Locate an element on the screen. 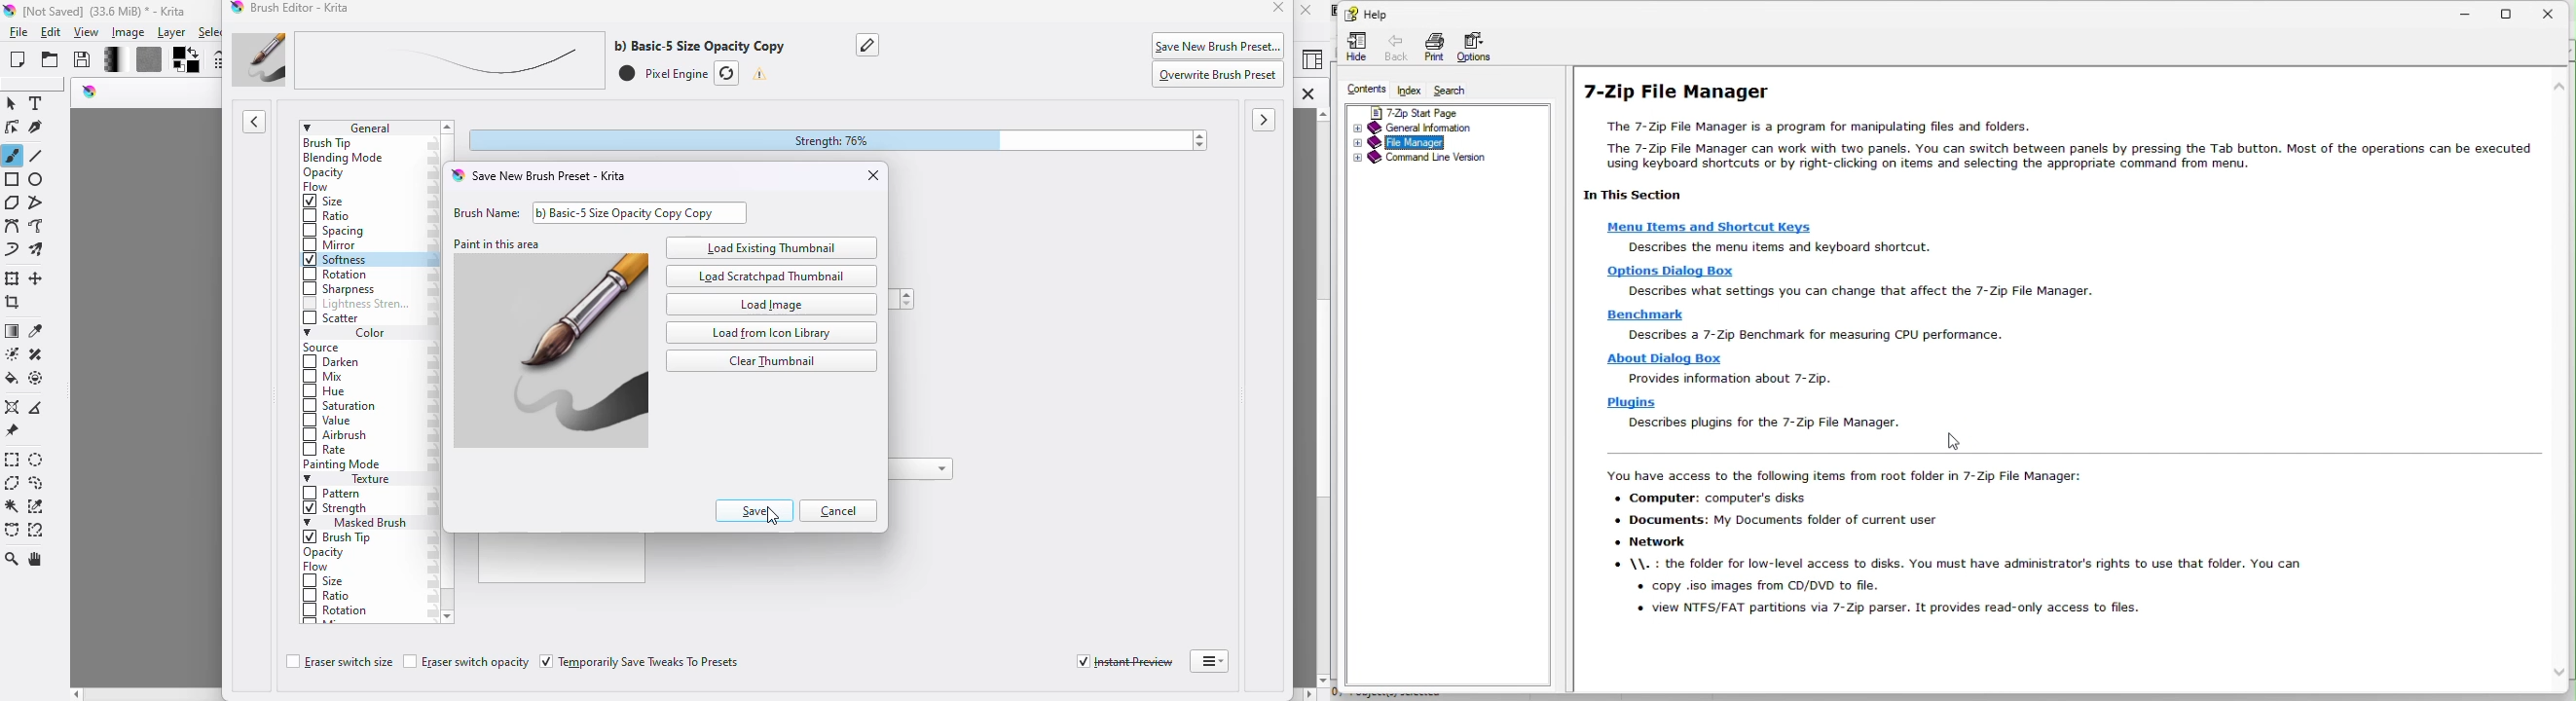 Image resolution: width=2576 pixels, height=728 pixels. eraser switch opacity is located at coordinates (466, 662).